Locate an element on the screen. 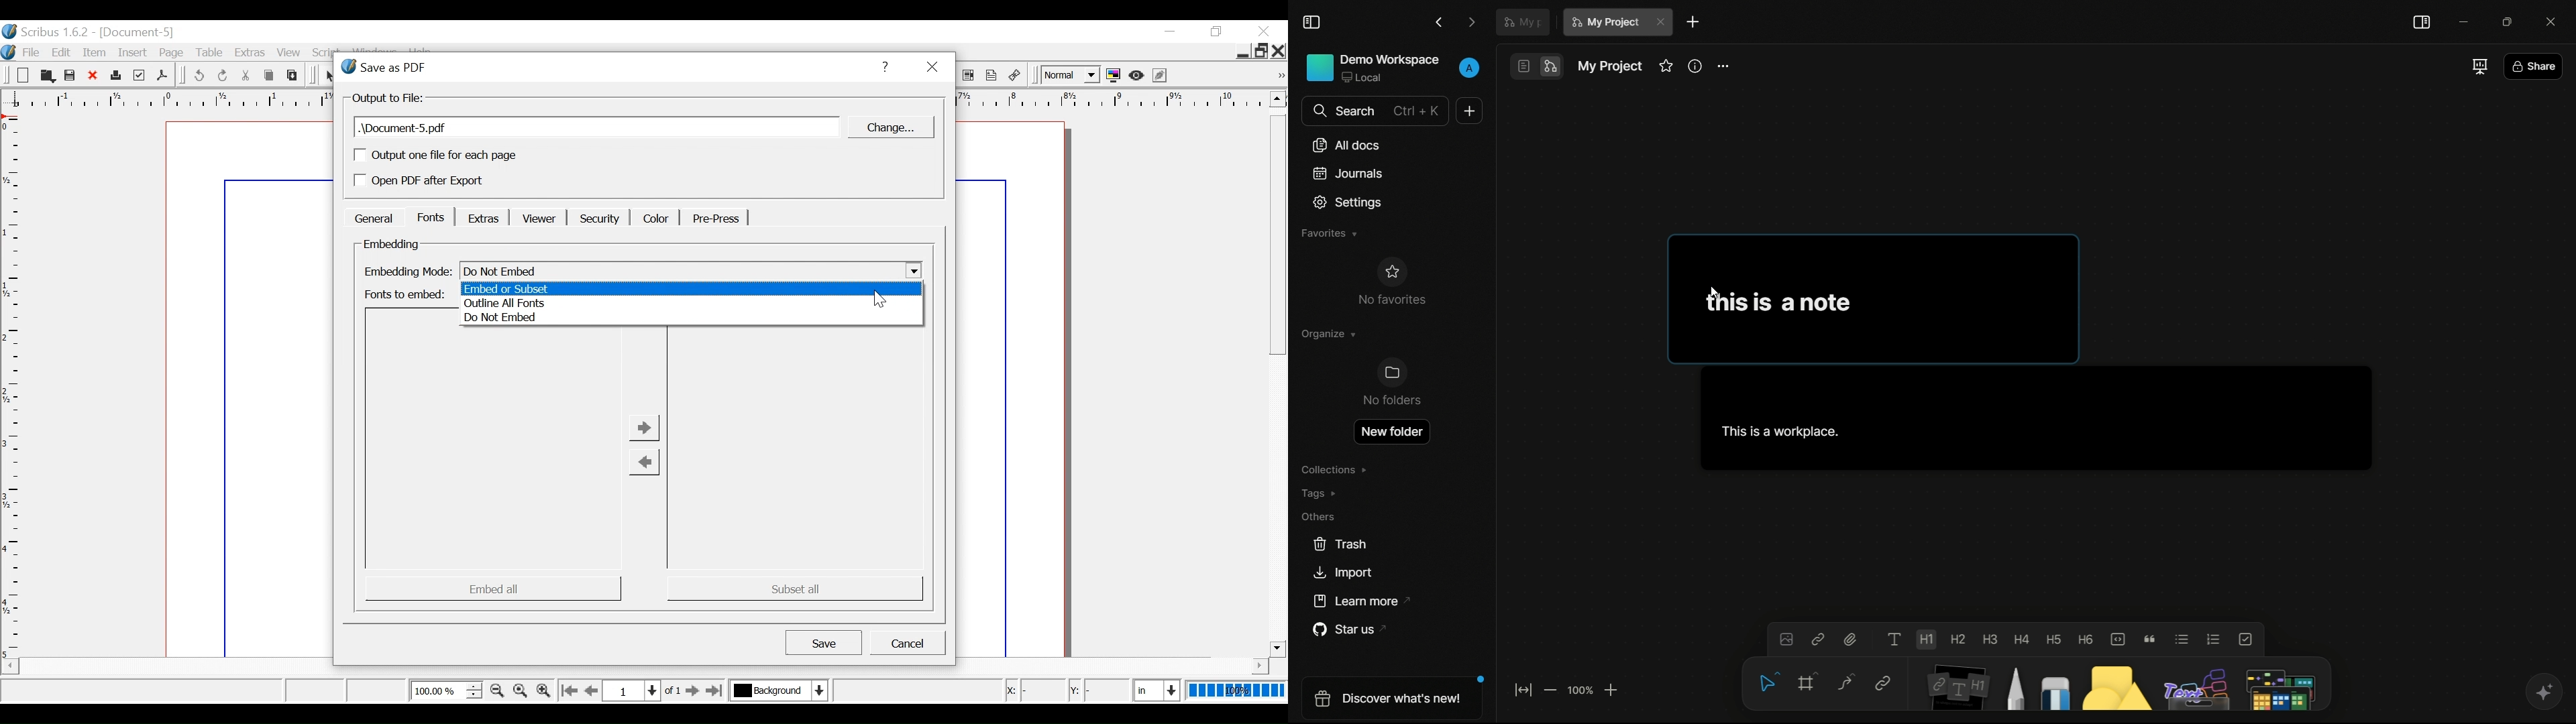 Image resolution: width=2576 pixels, height=728 pixels. Document is located at coordinates (245, 388).